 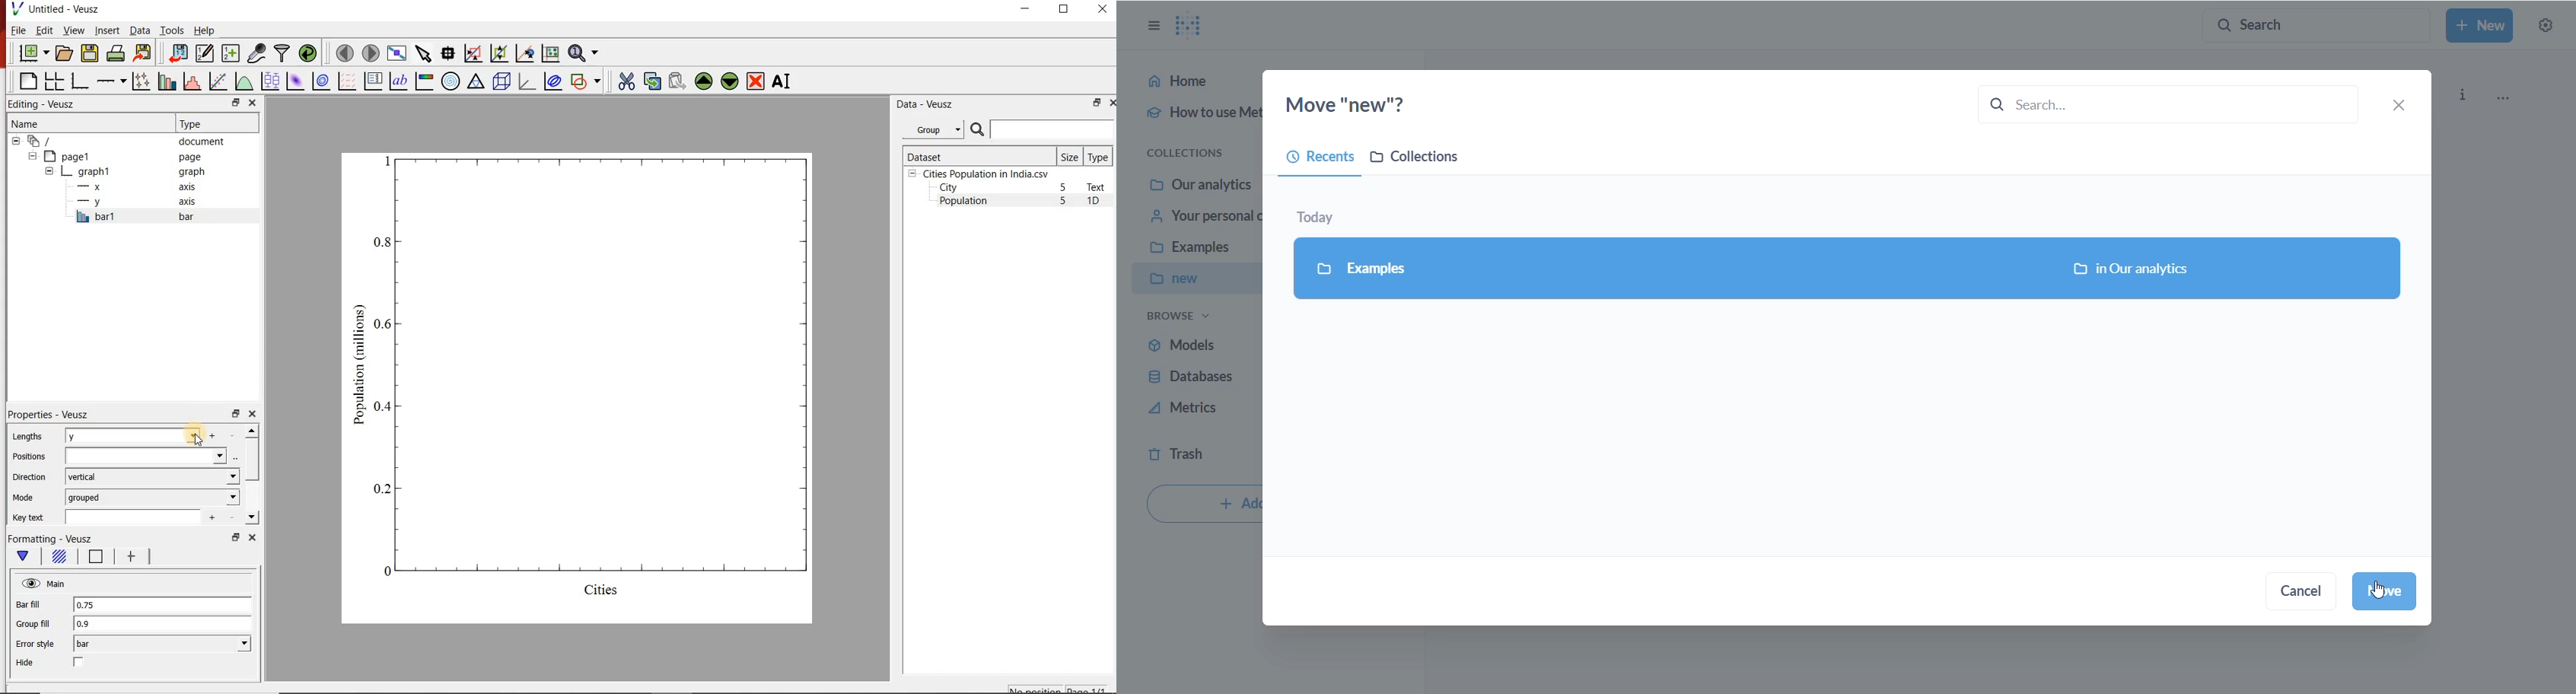 I want to click on scrollbar, so click(x=252, y=475).